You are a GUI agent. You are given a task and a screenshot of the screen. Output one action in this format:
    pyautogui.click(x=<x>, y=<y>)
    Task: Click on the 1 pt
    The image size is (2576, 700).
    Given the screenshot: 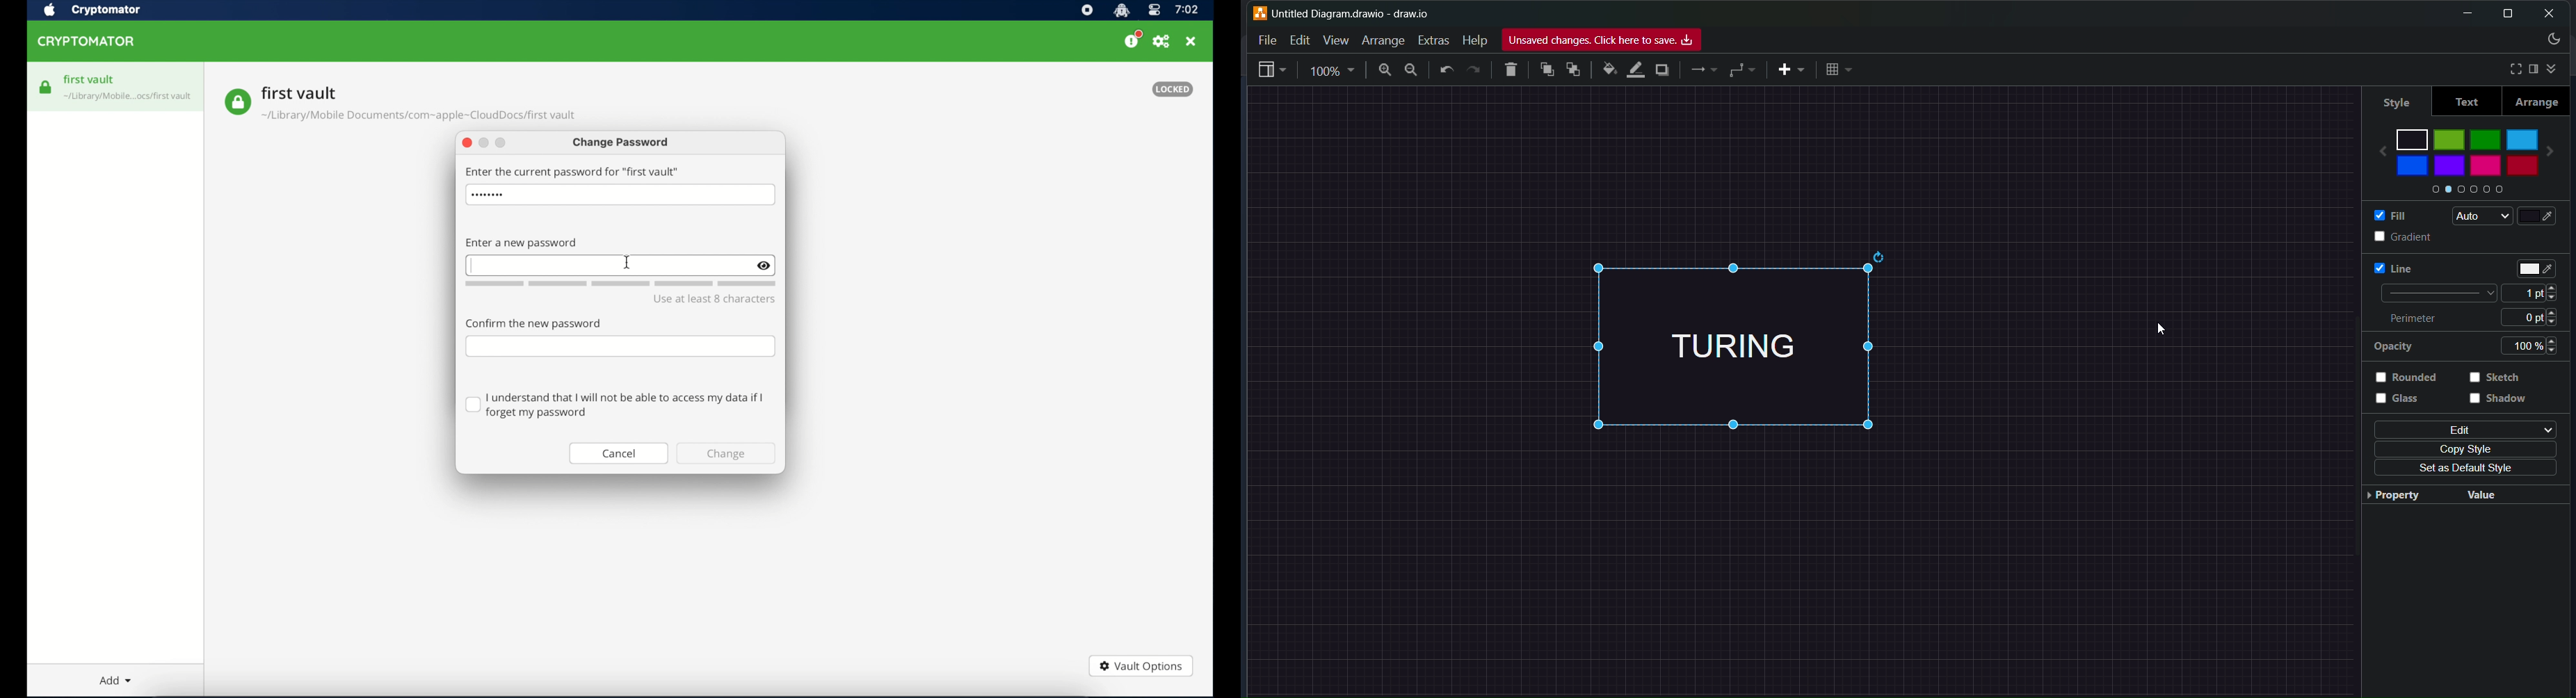 What is the action you would take?
    pyautogui.click(x=2535, y=293)
    